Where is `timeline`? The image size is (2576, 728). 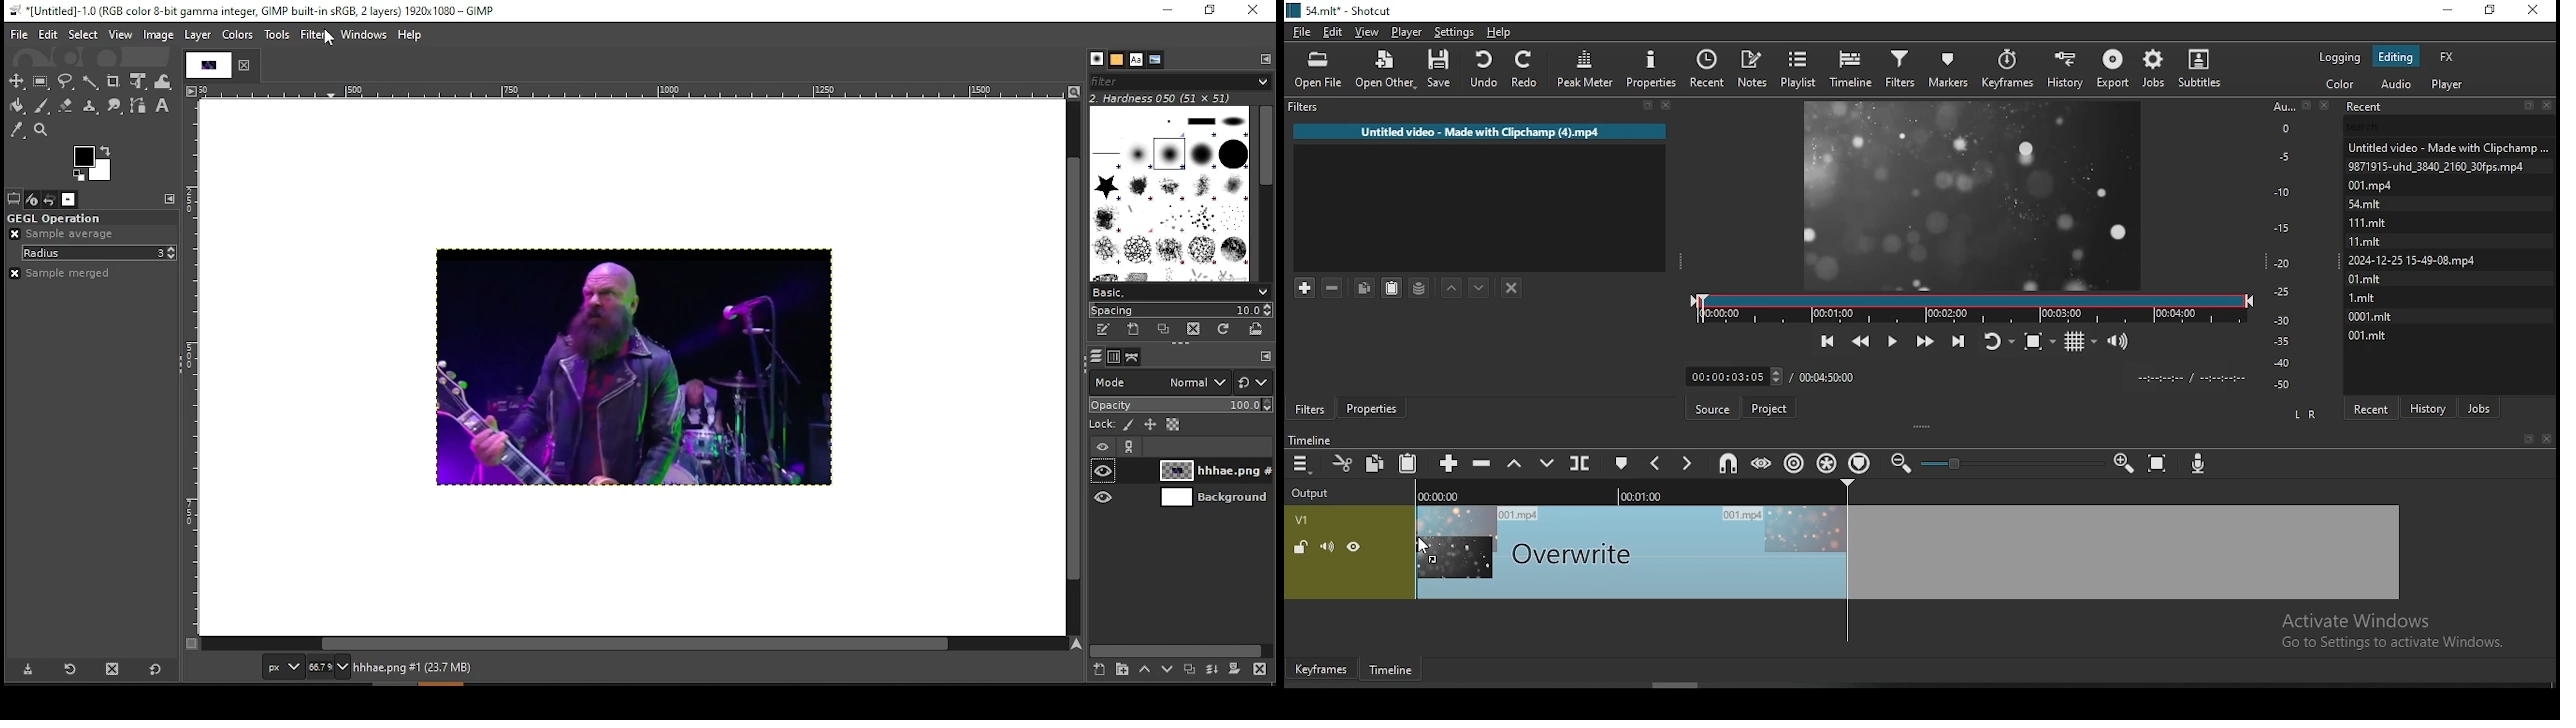
timeline is located at coordinates (1626, 494).